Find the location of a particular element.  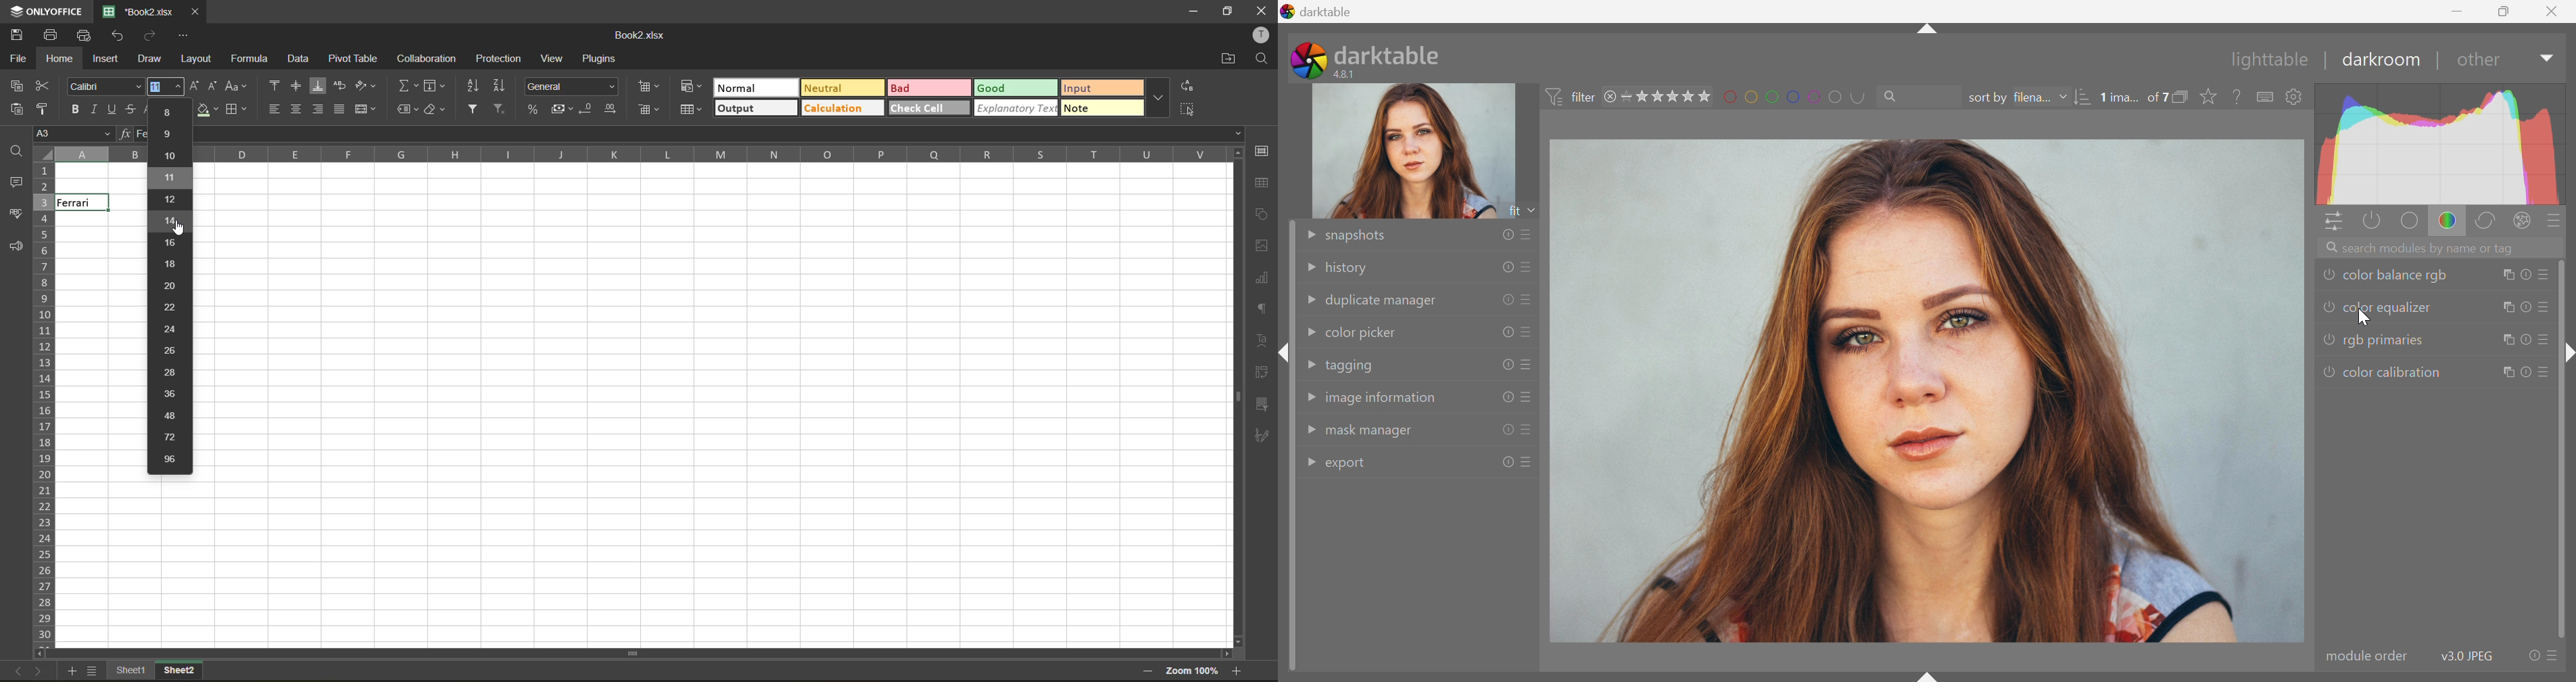

Drop Down is located at coordinates (1306, 234).